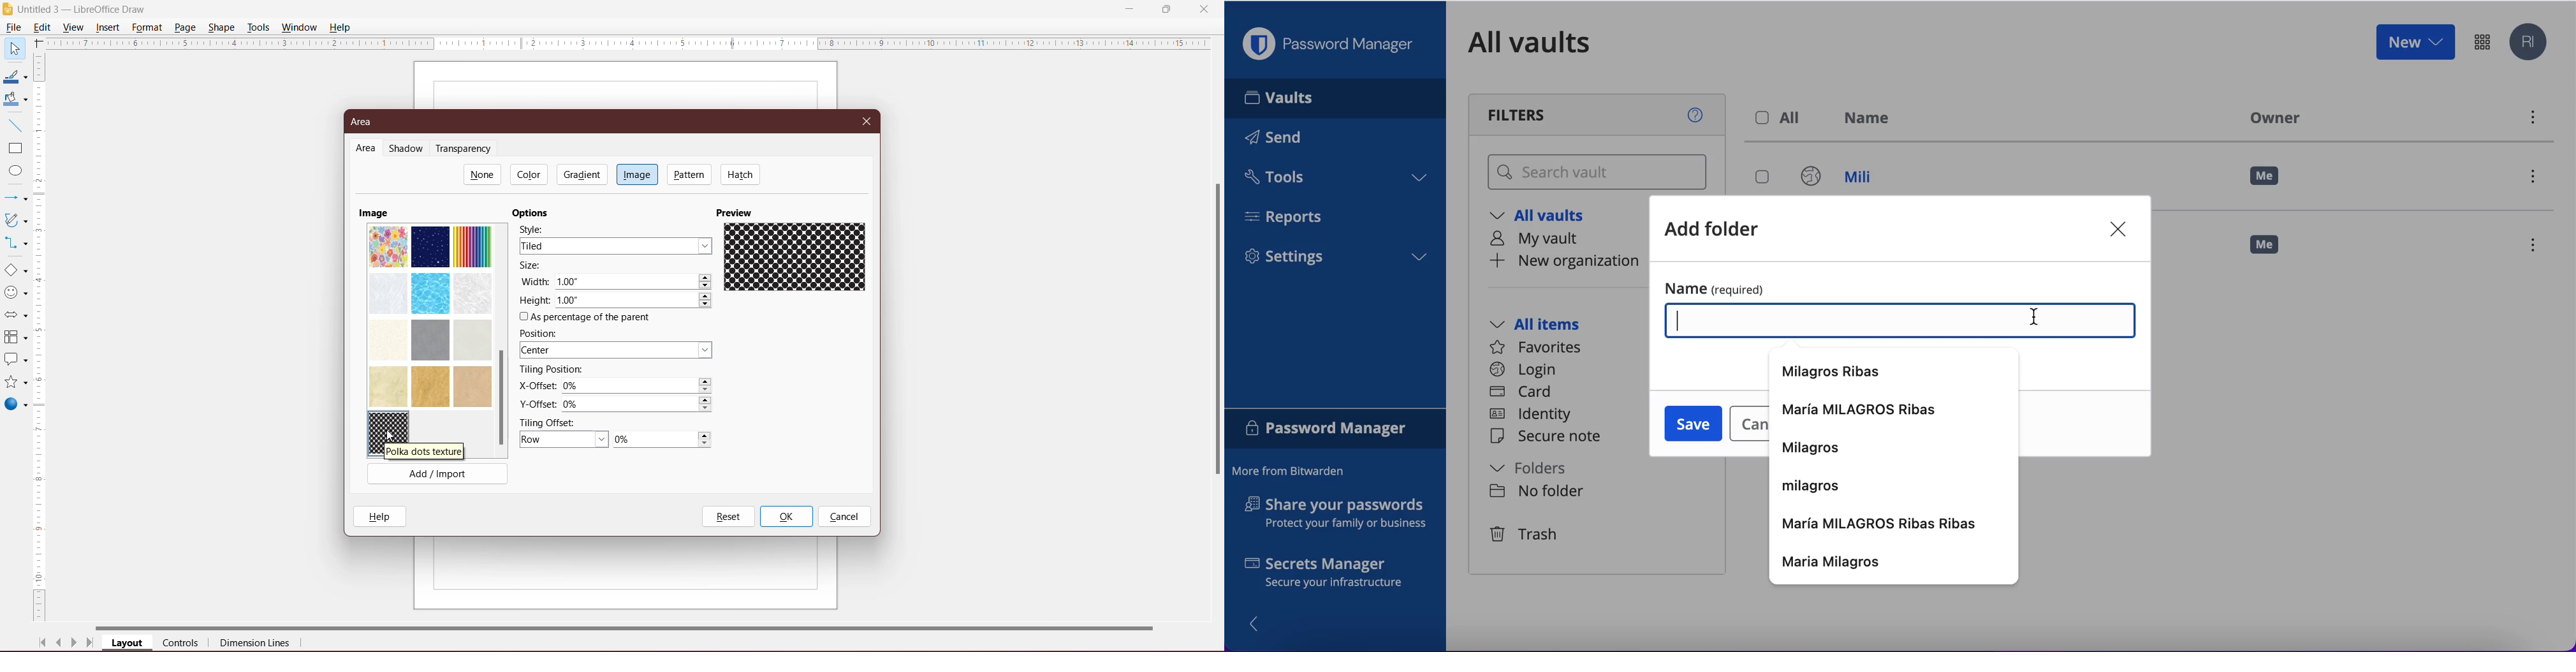  Describe the element at coordinates (91, 644) in the screenshot. I see `Scroll to last page` at that location.